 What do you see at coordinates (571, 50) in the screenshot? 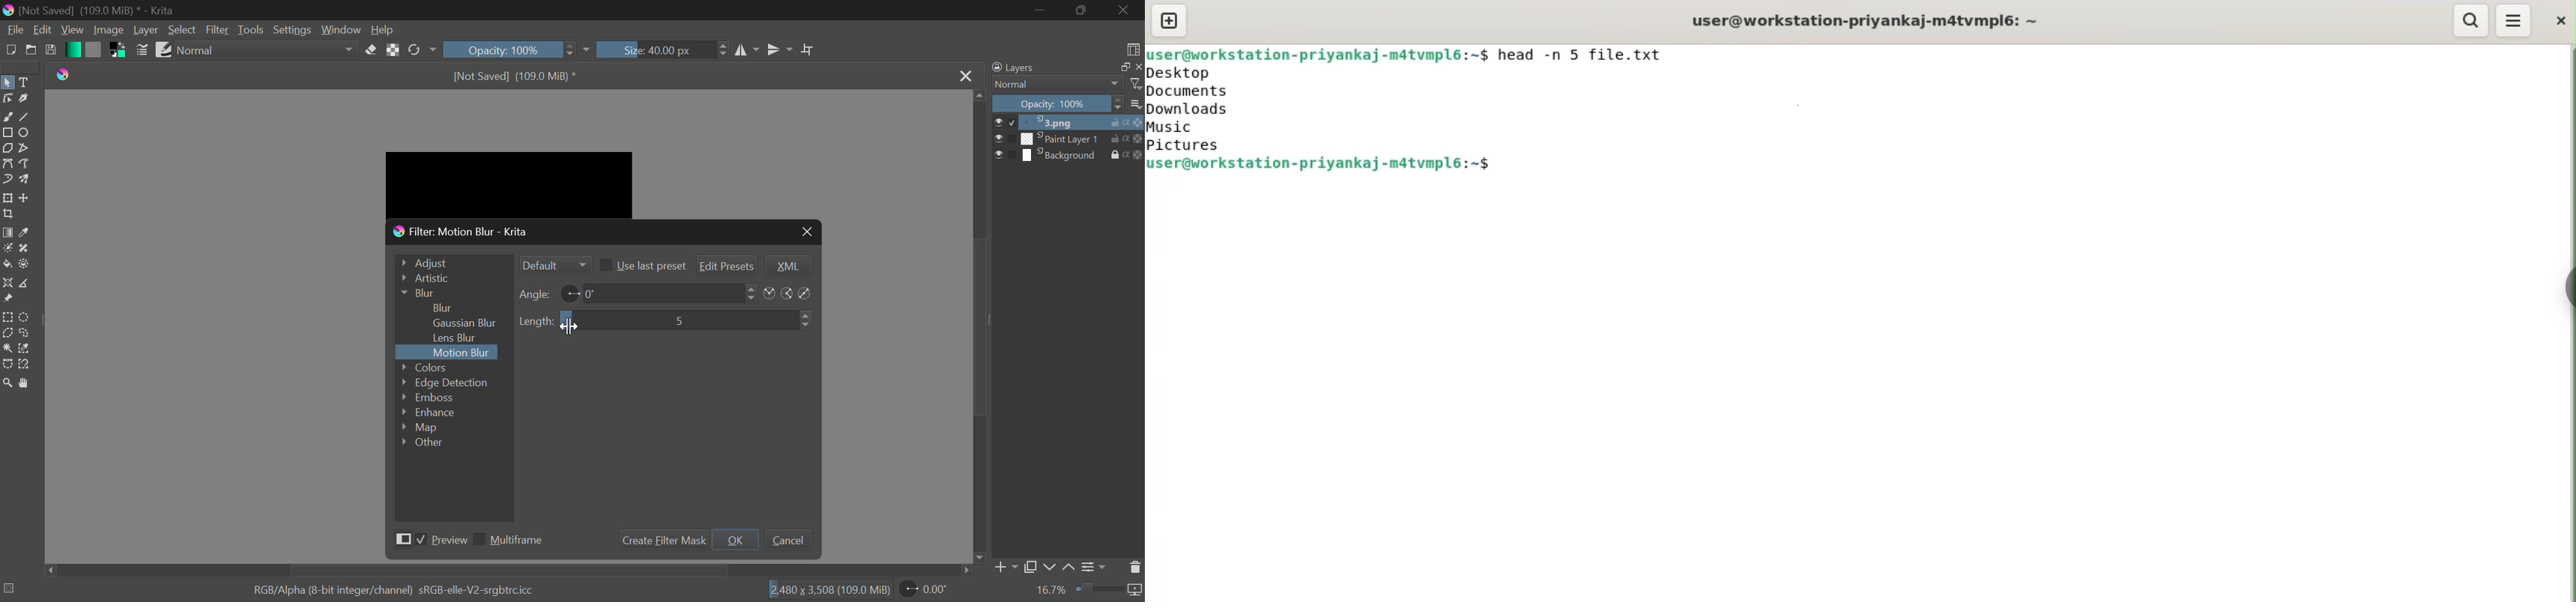
I see `increase or decrease opacity` at bounding box center [571, 50].